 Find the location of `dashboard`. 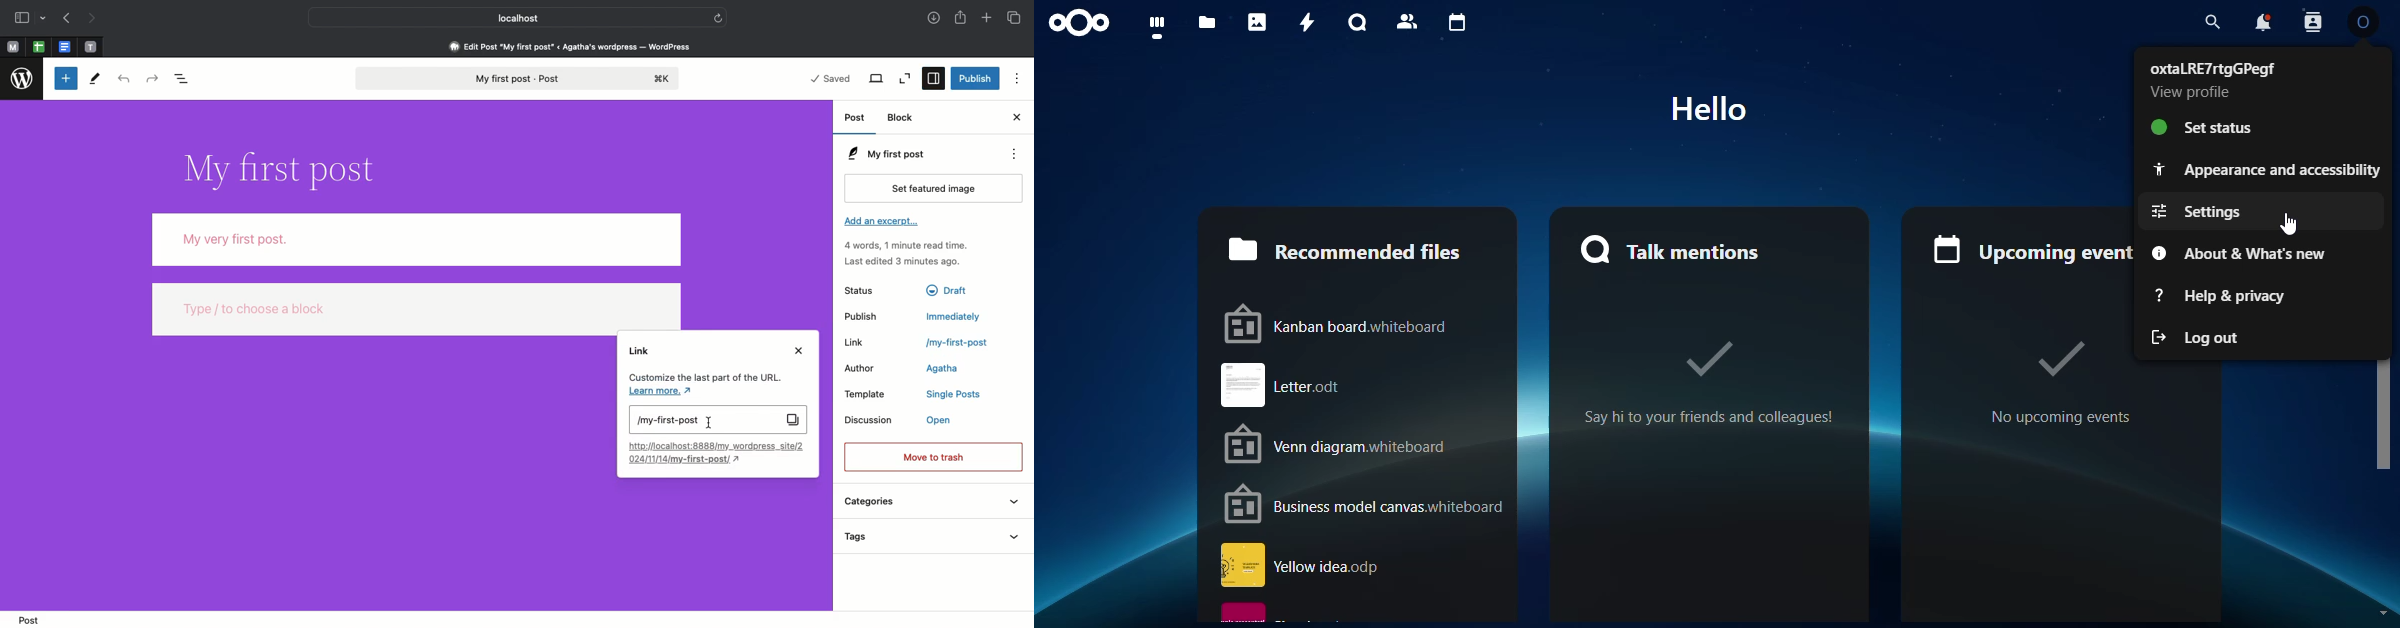

dashboard is located at coordinates (1151, 26).